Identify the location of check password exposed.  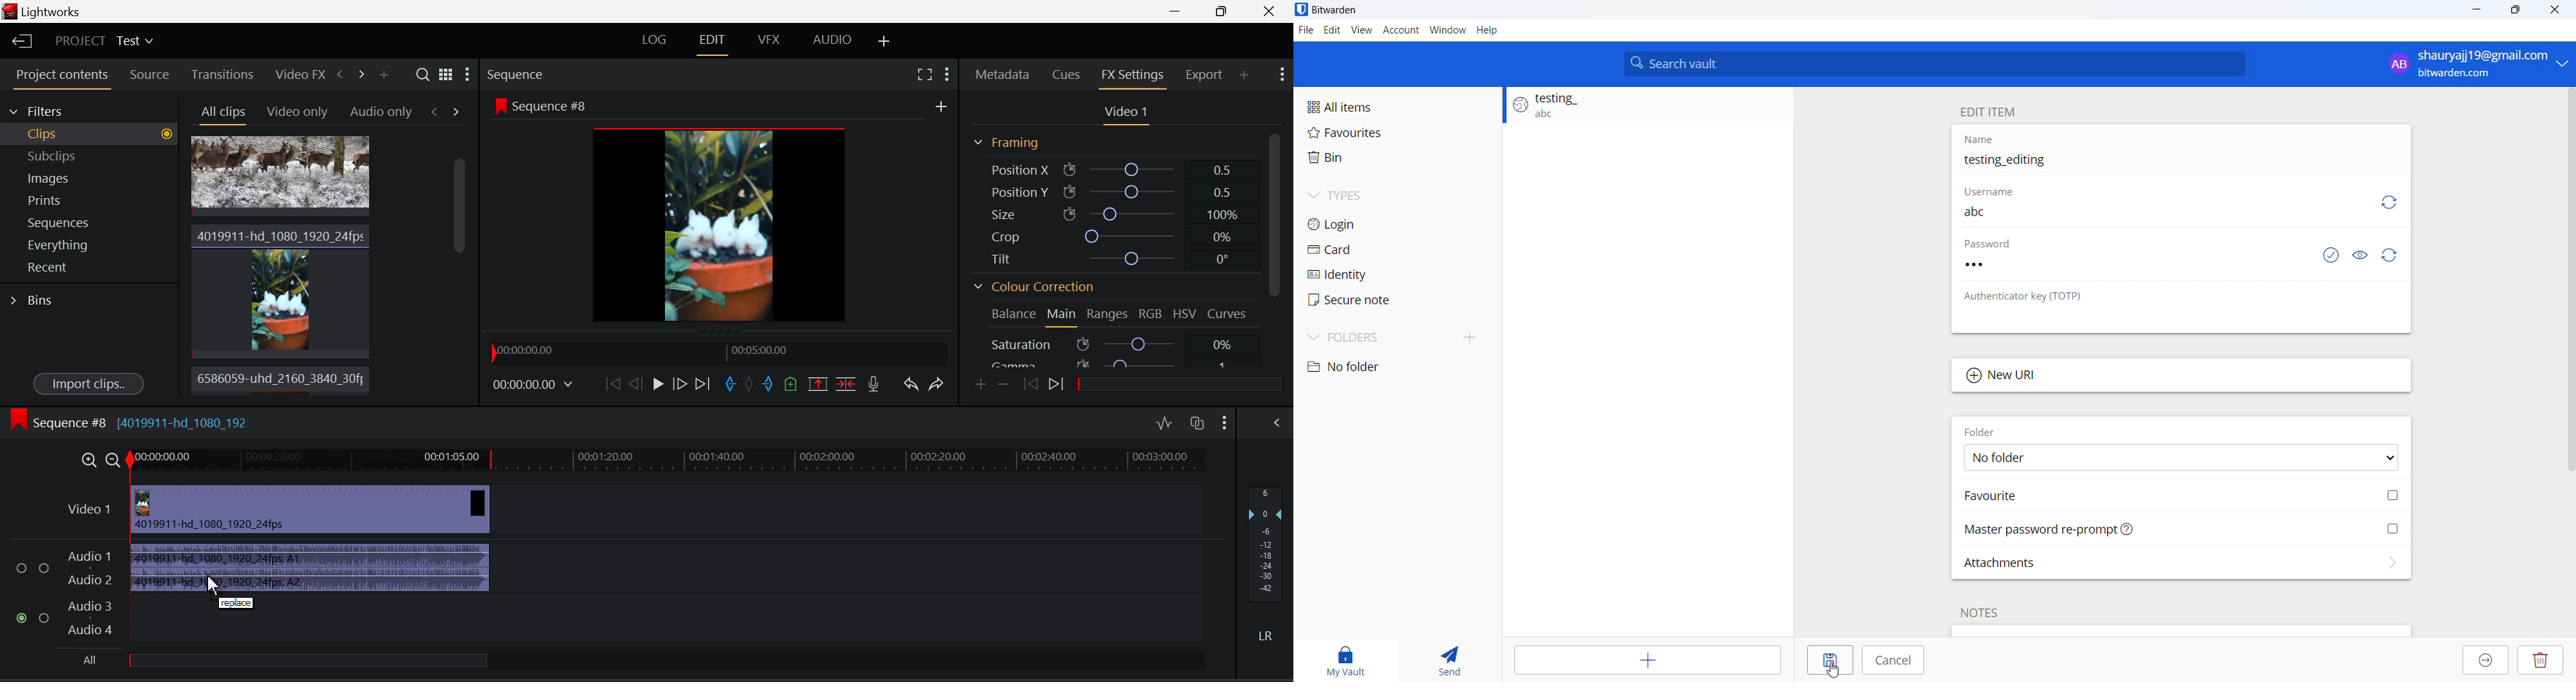
(2323, 257).